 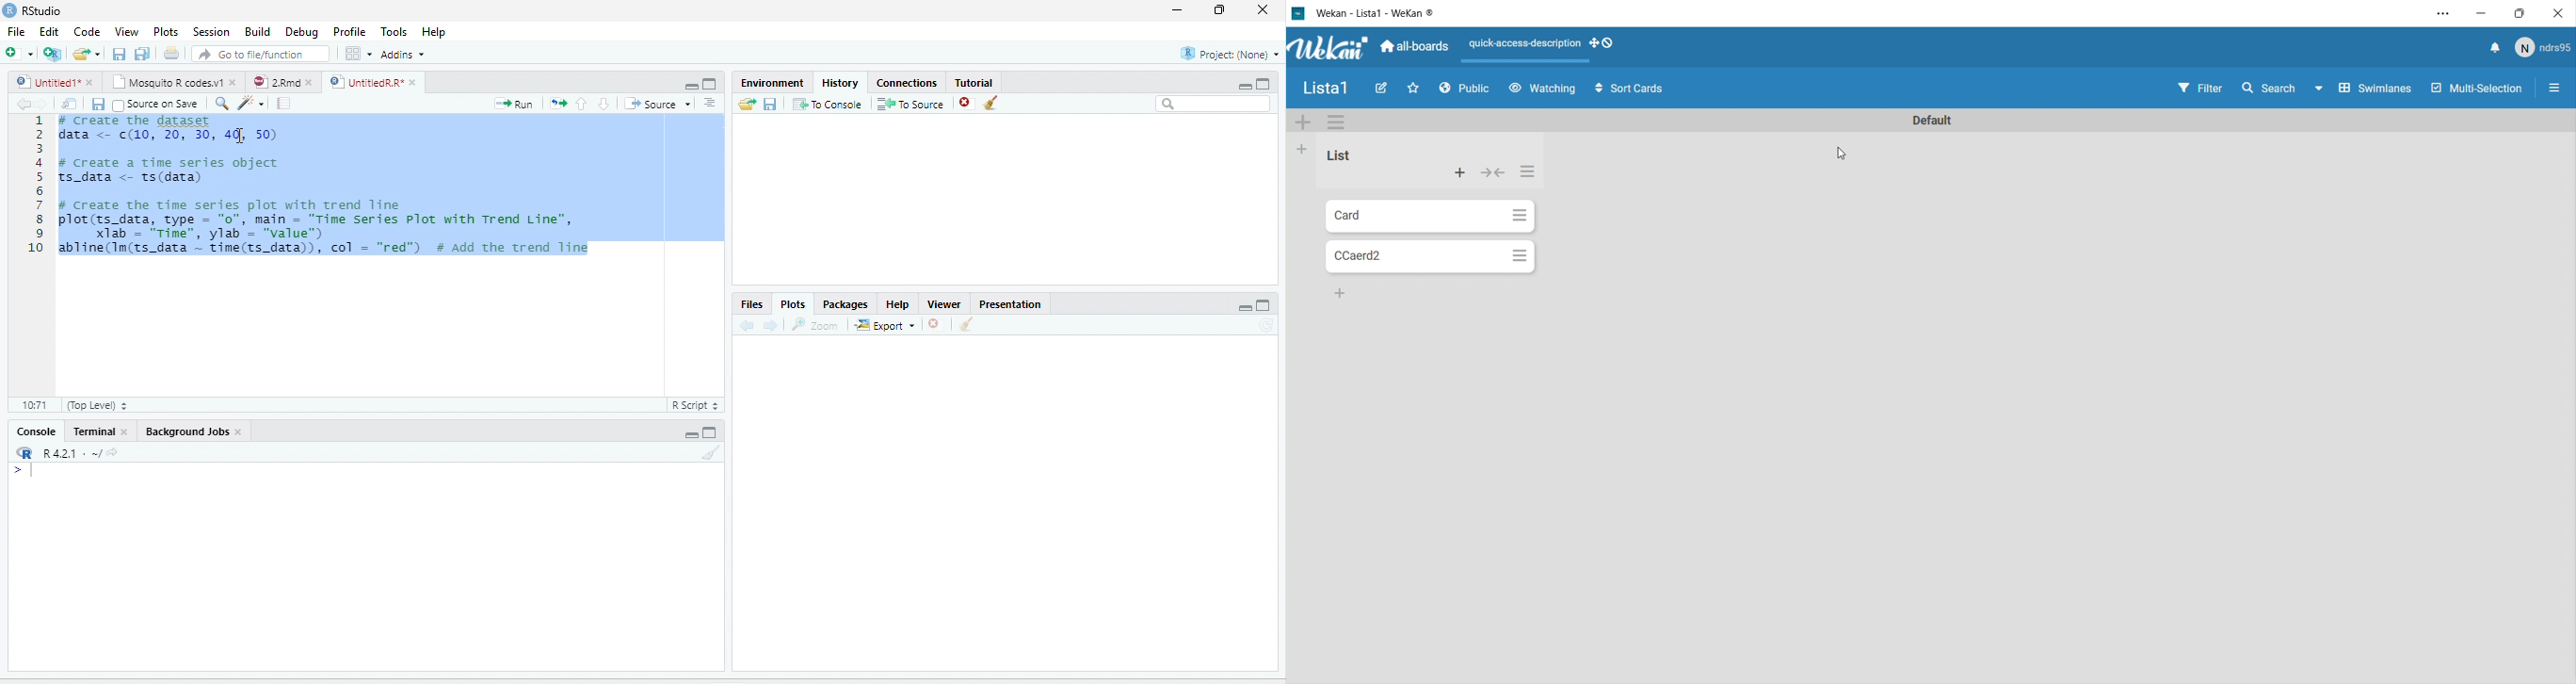 What do you see at coordinates (257, 31) in the screenshot?
I see `Build` at bounding box center [257, 31].